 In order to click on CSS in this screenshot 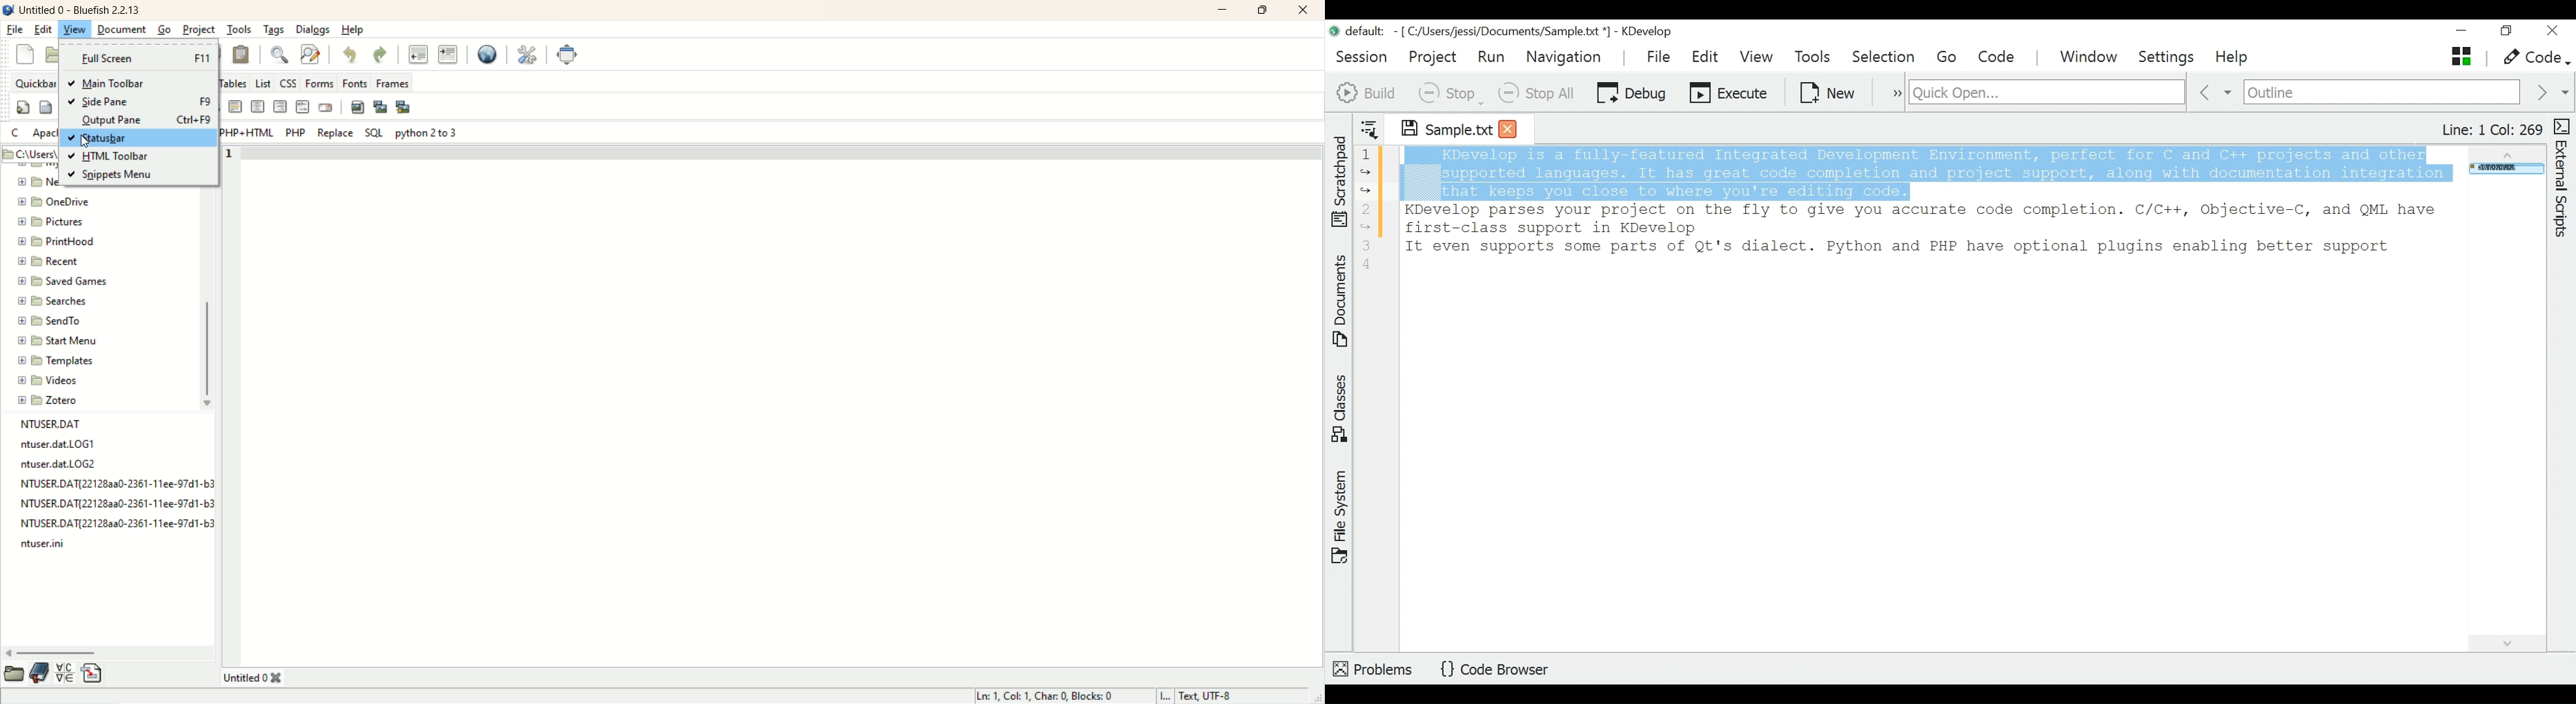, I will do `click(288, 82)`.